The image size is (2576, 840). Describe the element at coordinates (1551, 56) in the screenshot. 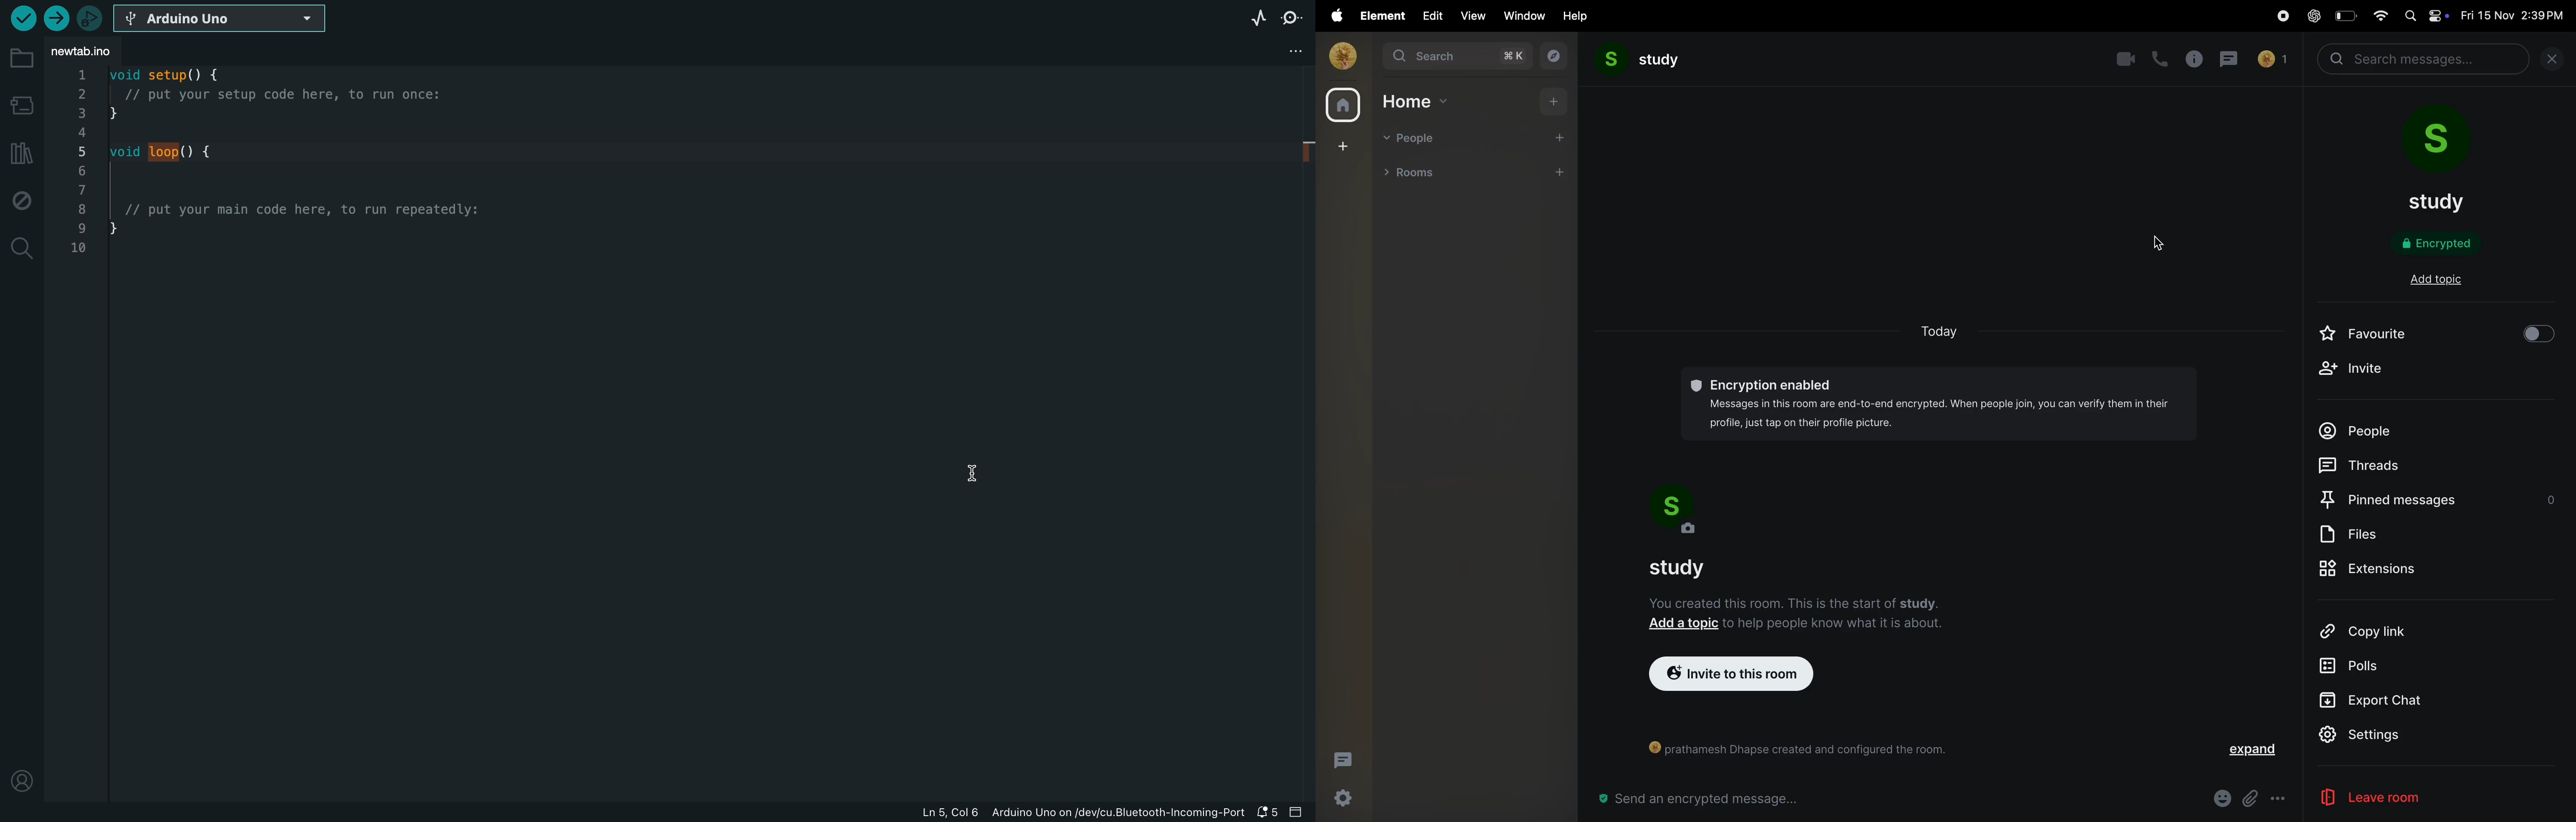

I see `explore` at that location.